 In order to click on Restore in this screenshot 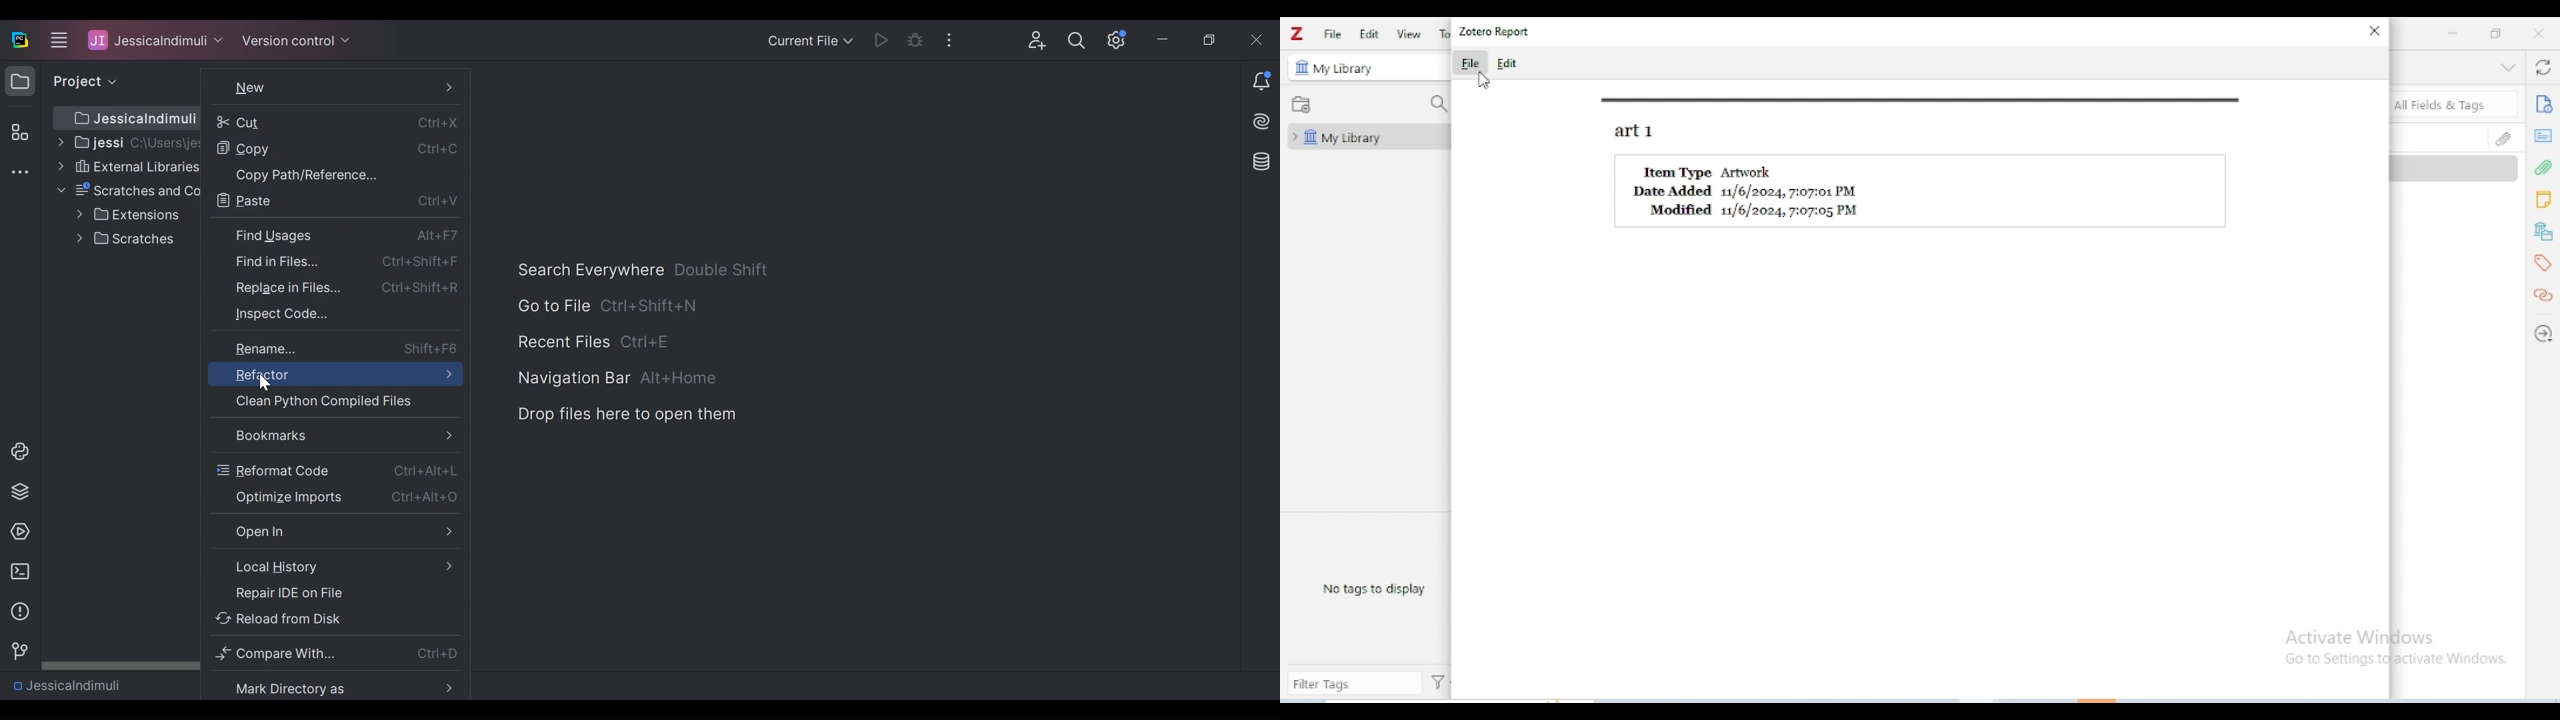, I will do `click(1212, 41)`.